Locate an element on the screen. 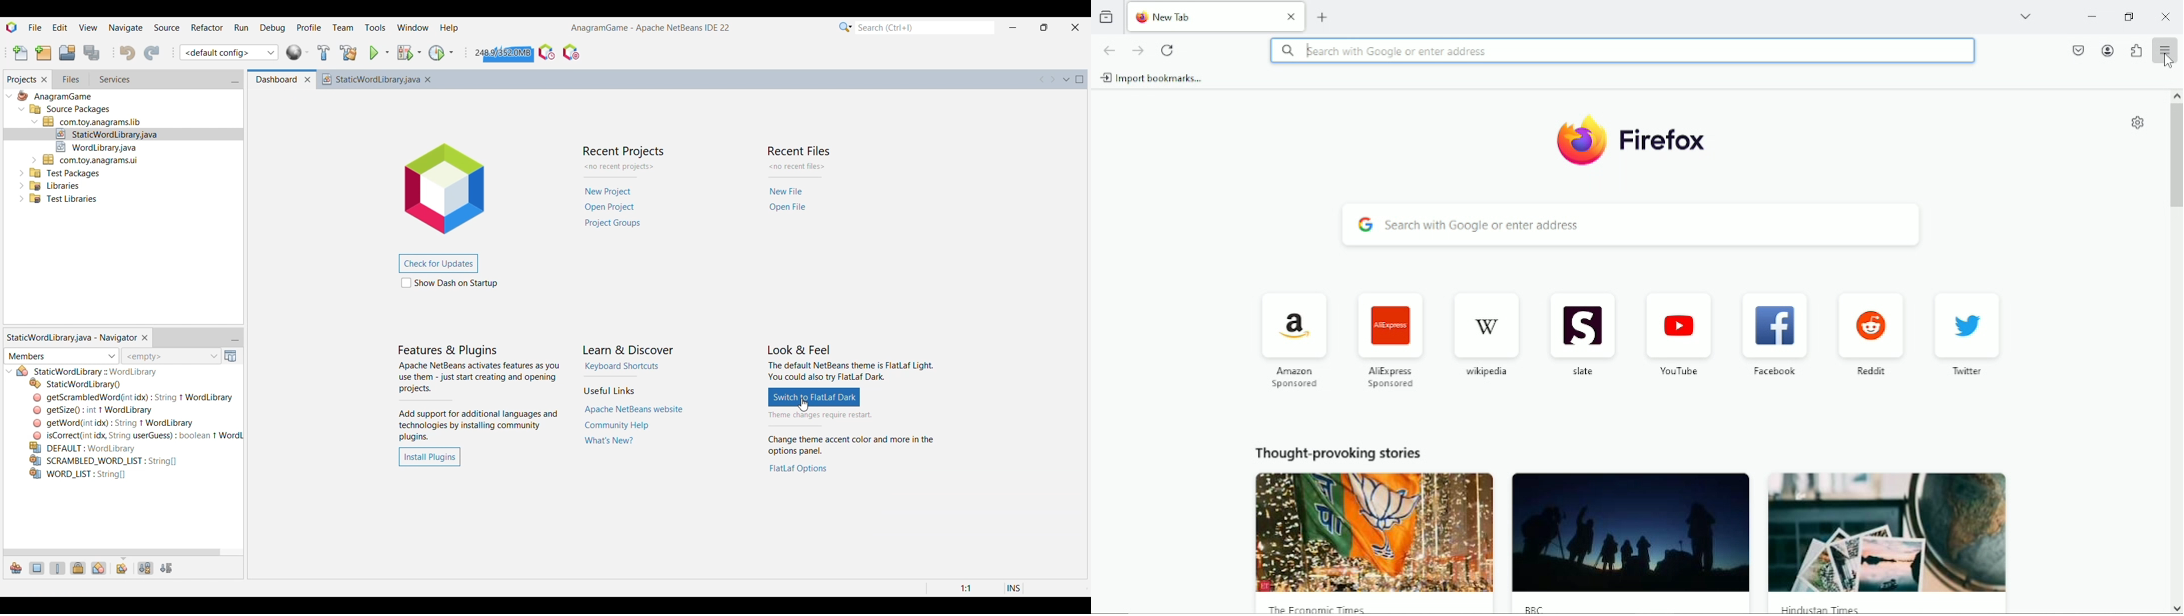  Youtube is located at coordinates (1677, 335).